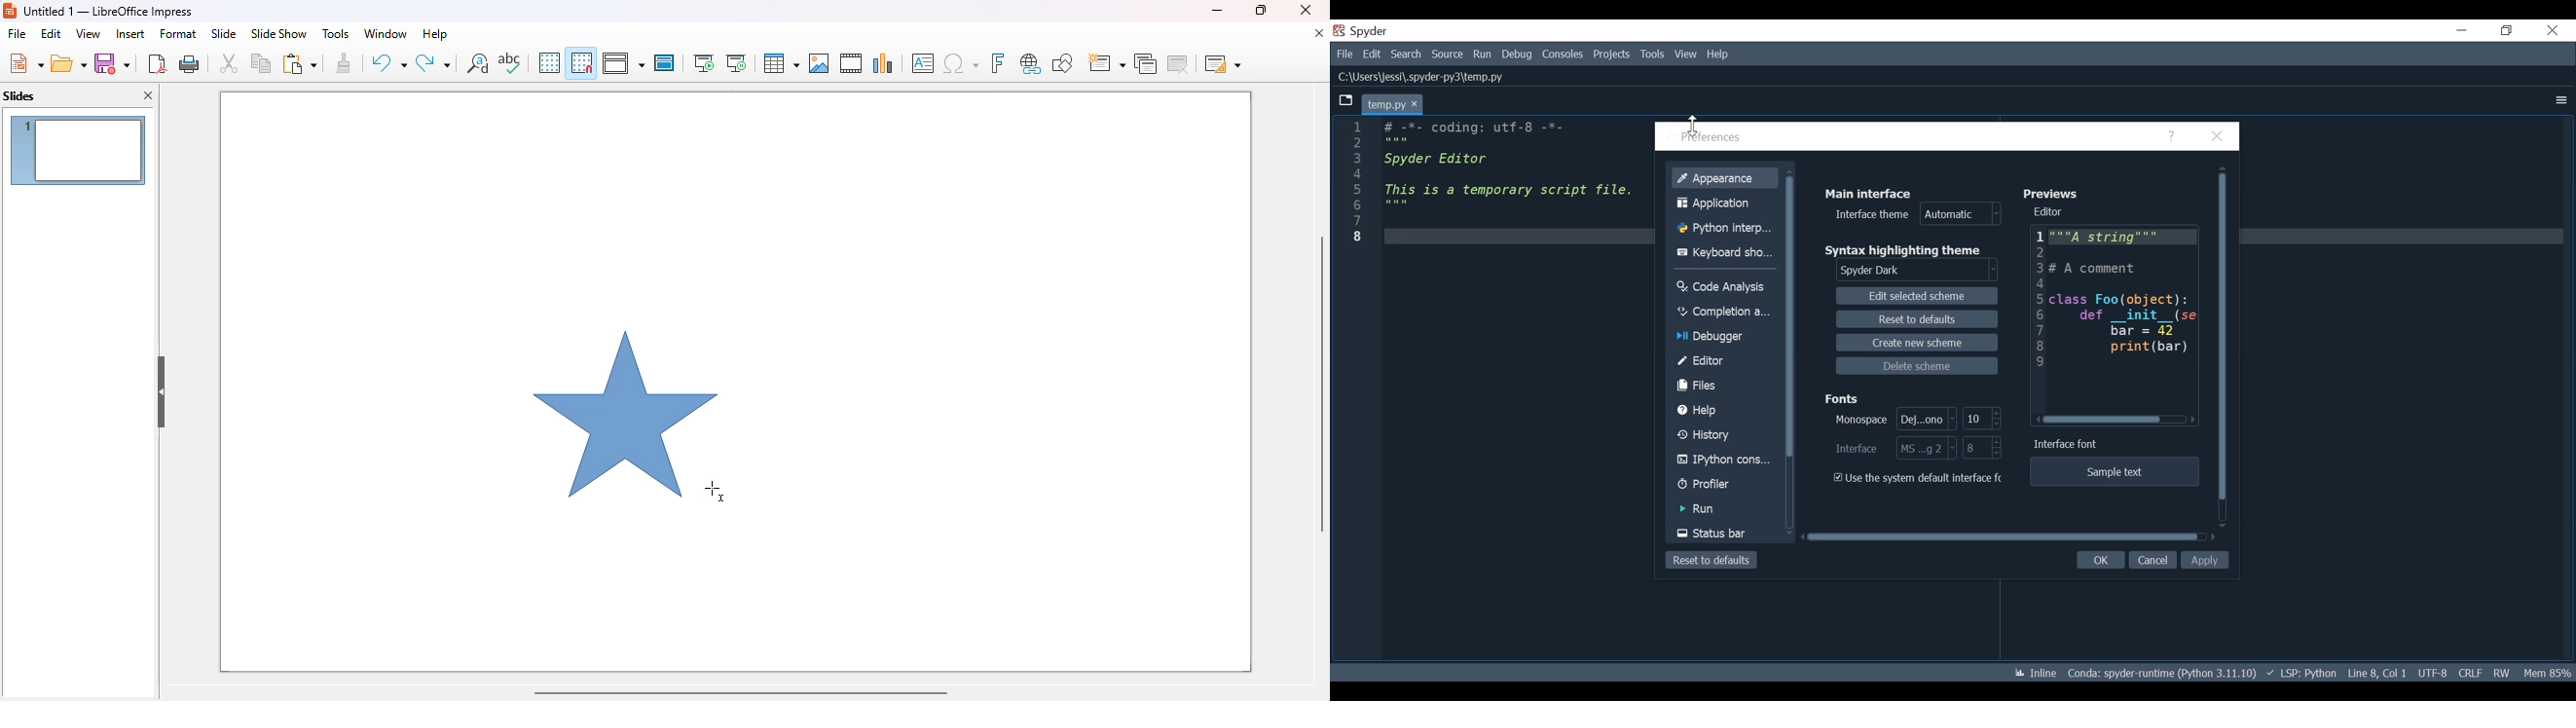 This screenshot has height=728, width=2576. Describe the element at coordinates (150, 96) in the screenshot. I see `close pane` at that location.